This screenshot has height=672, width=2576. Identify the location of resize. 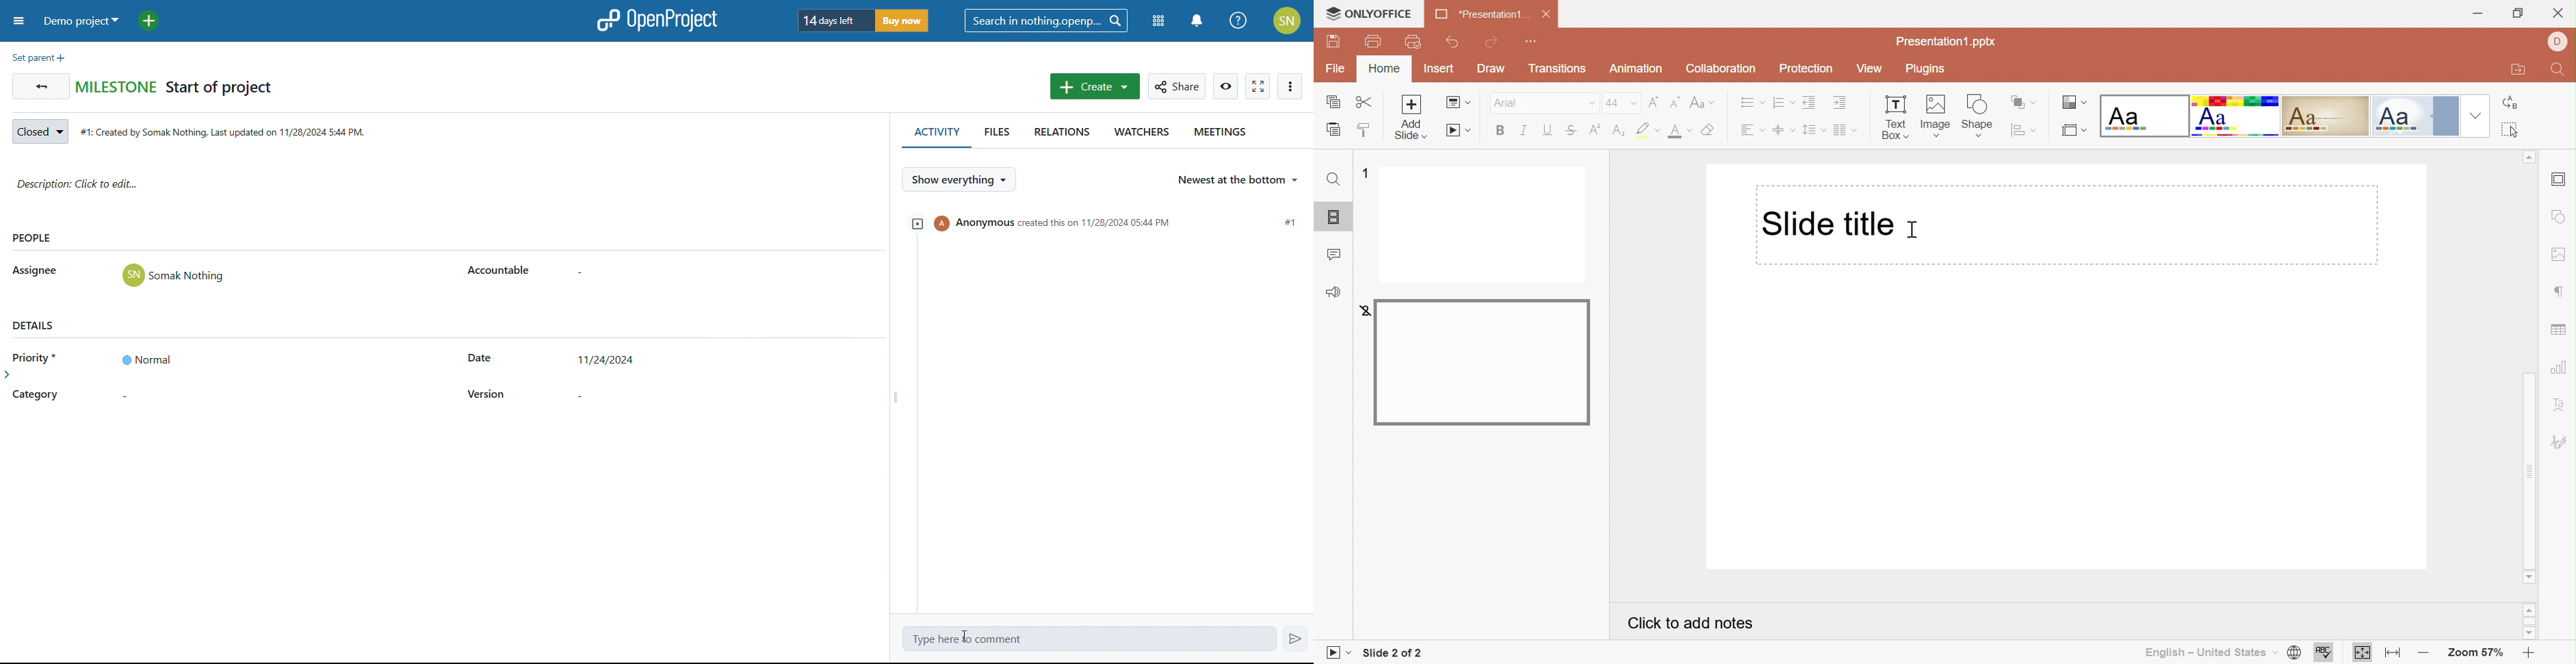
(893, 396).